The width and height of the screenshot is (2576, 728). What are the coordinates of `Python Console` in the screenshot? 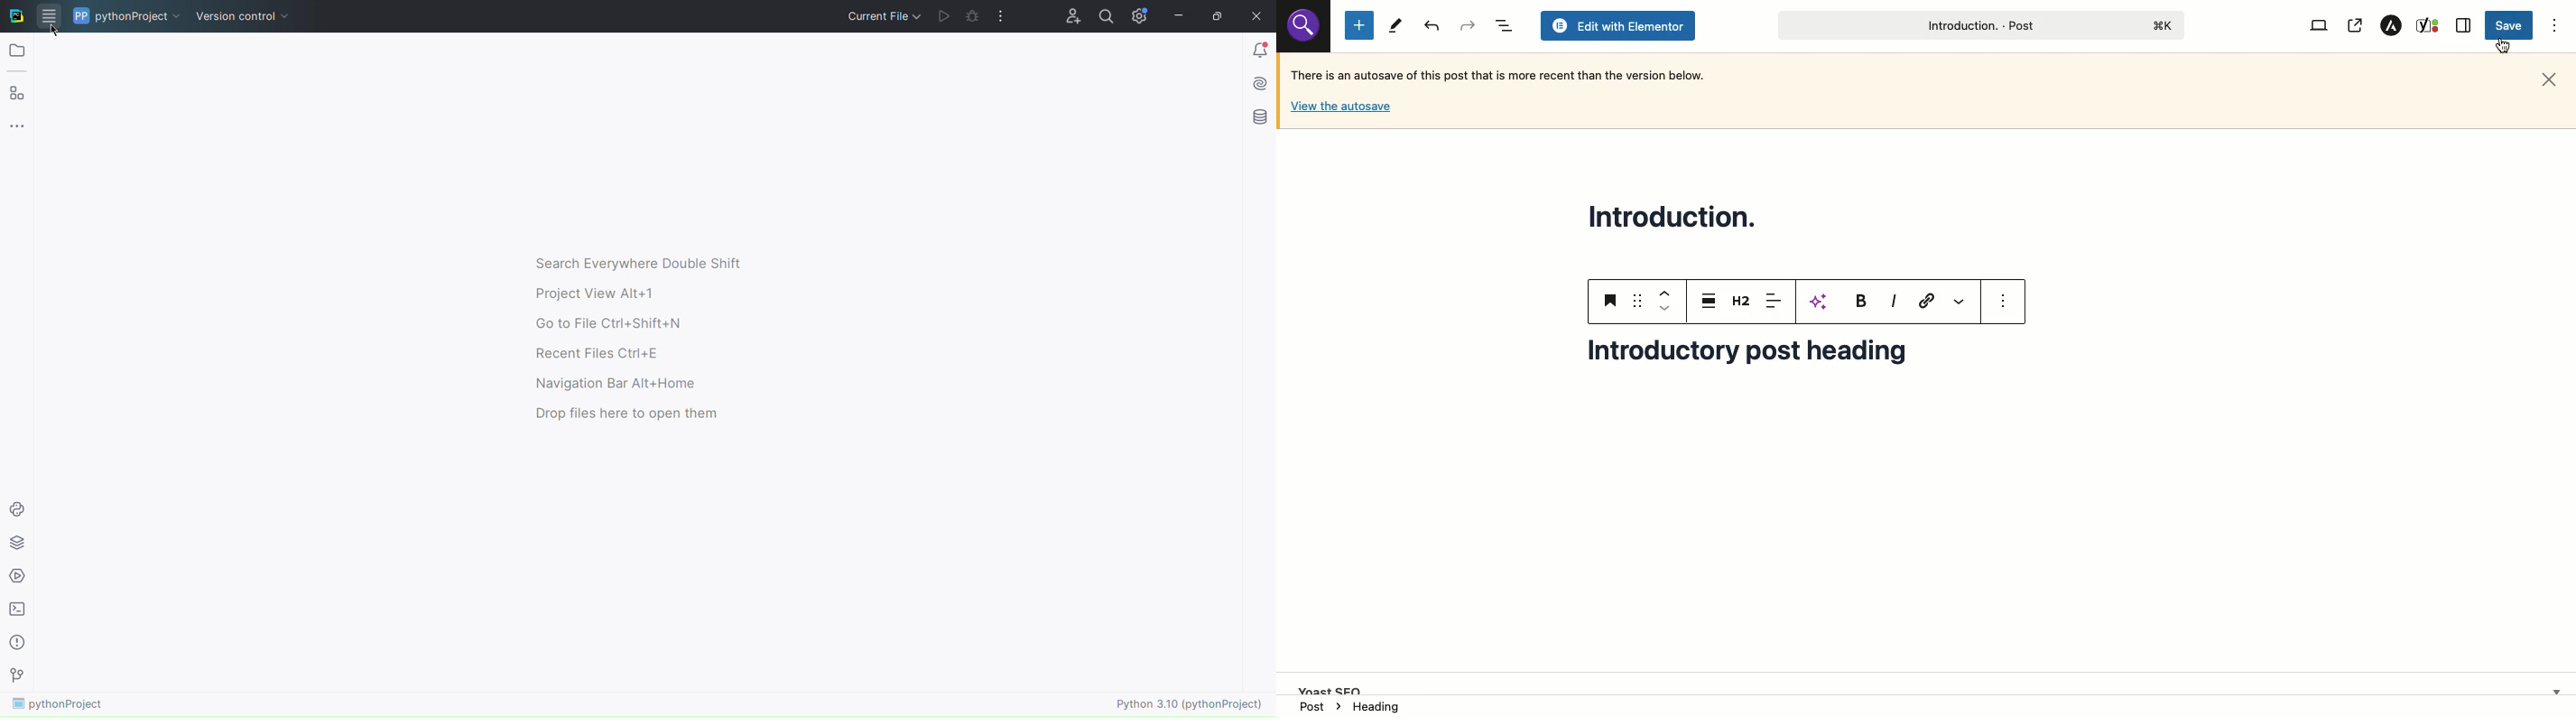 It's located at (17, 507).